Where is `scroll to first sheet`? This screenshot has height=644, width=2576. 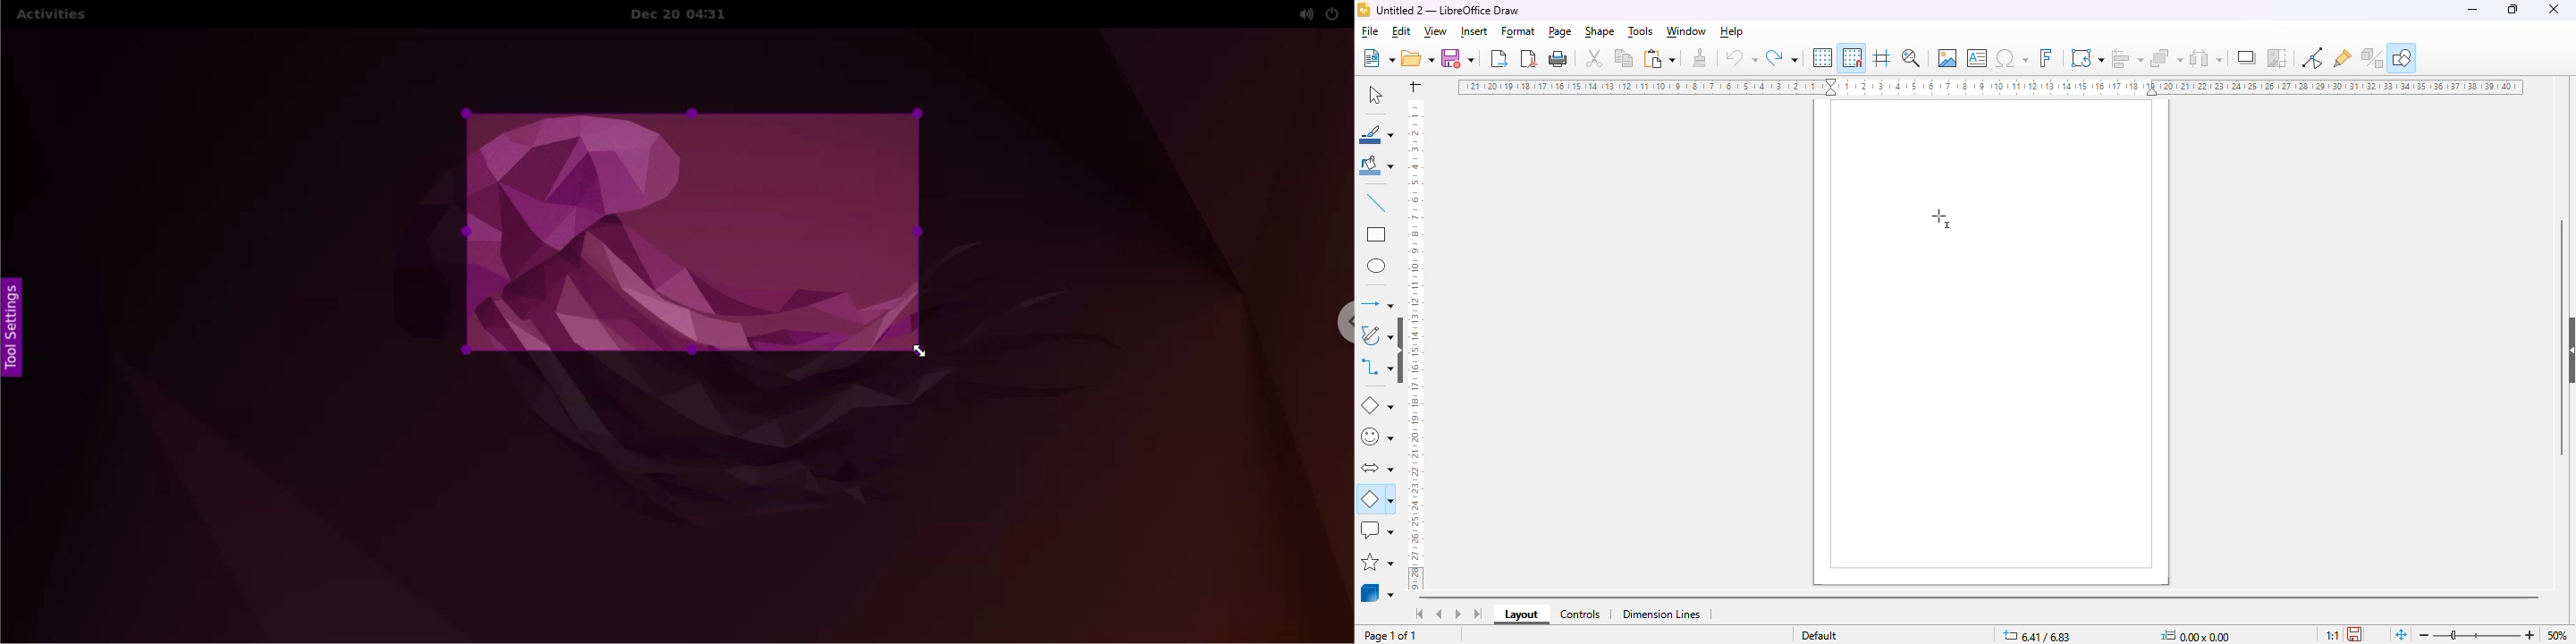 scroll to first sheet is located at coordinates (1420, 613).